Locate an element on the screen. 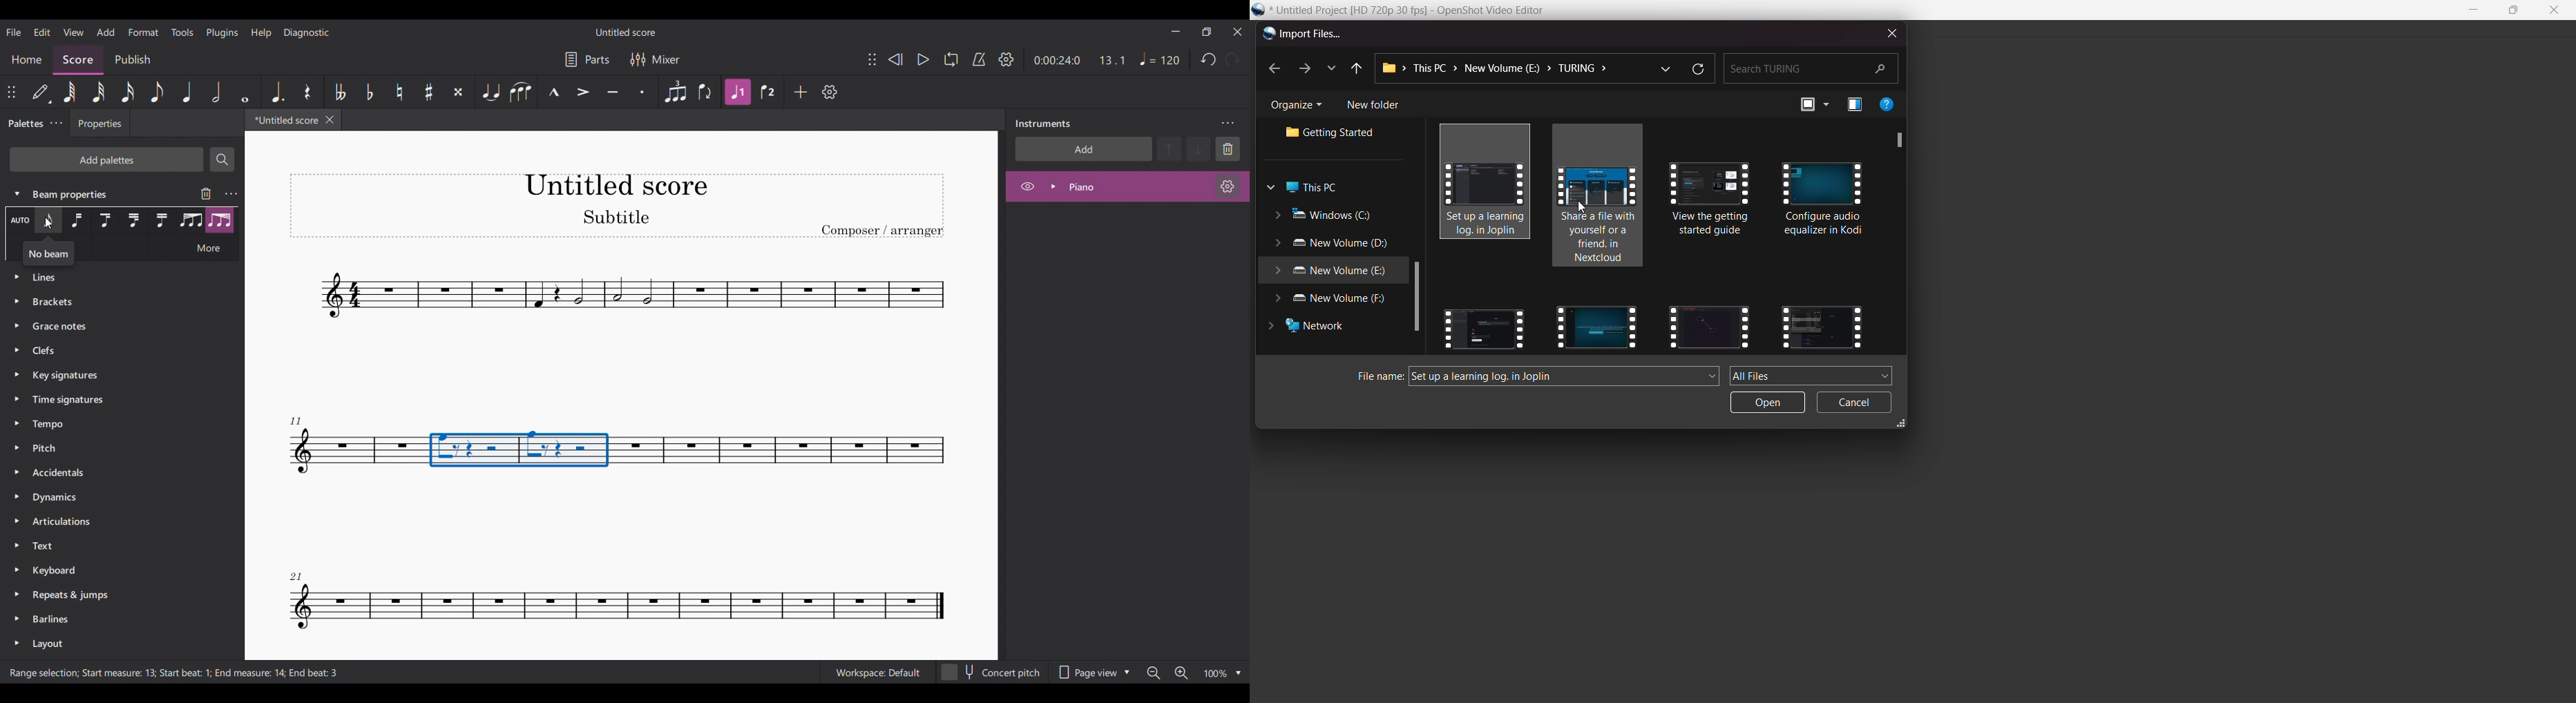  Palettes, current panel is located at coordinates (23, 125).